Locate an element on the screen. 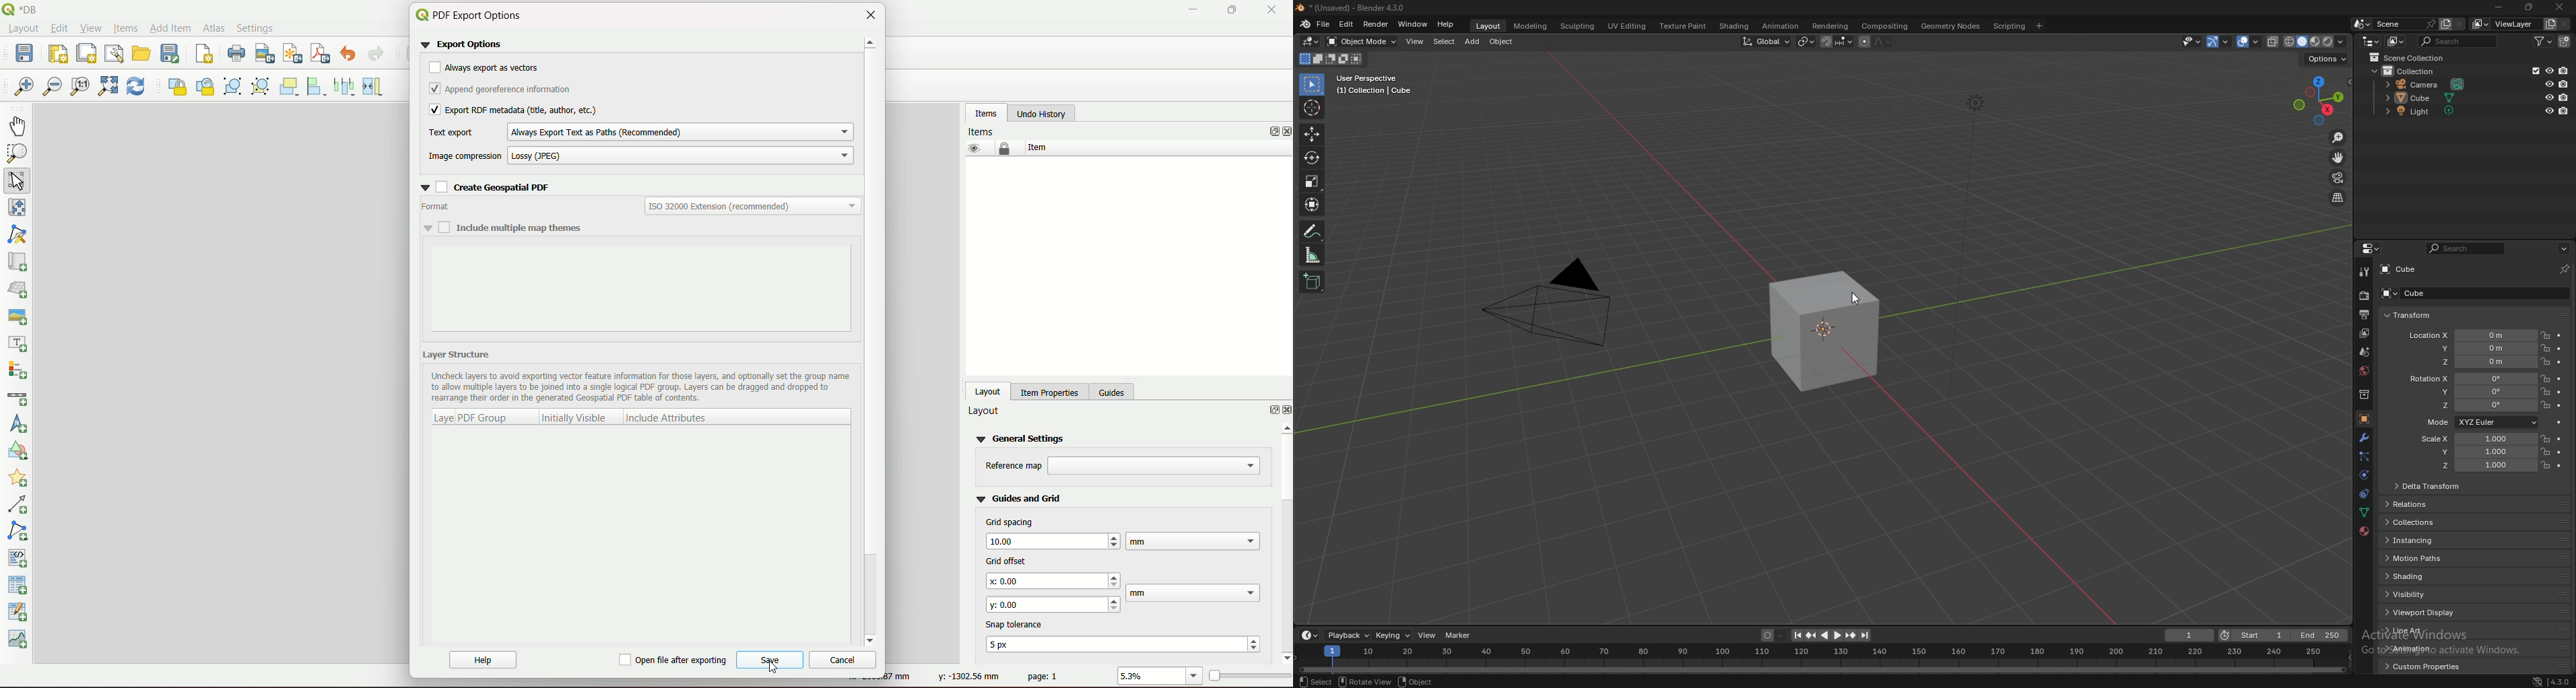 Image resolution: width=2576 pixels, height=700 pixels. text is located at coordinates (508, 188).